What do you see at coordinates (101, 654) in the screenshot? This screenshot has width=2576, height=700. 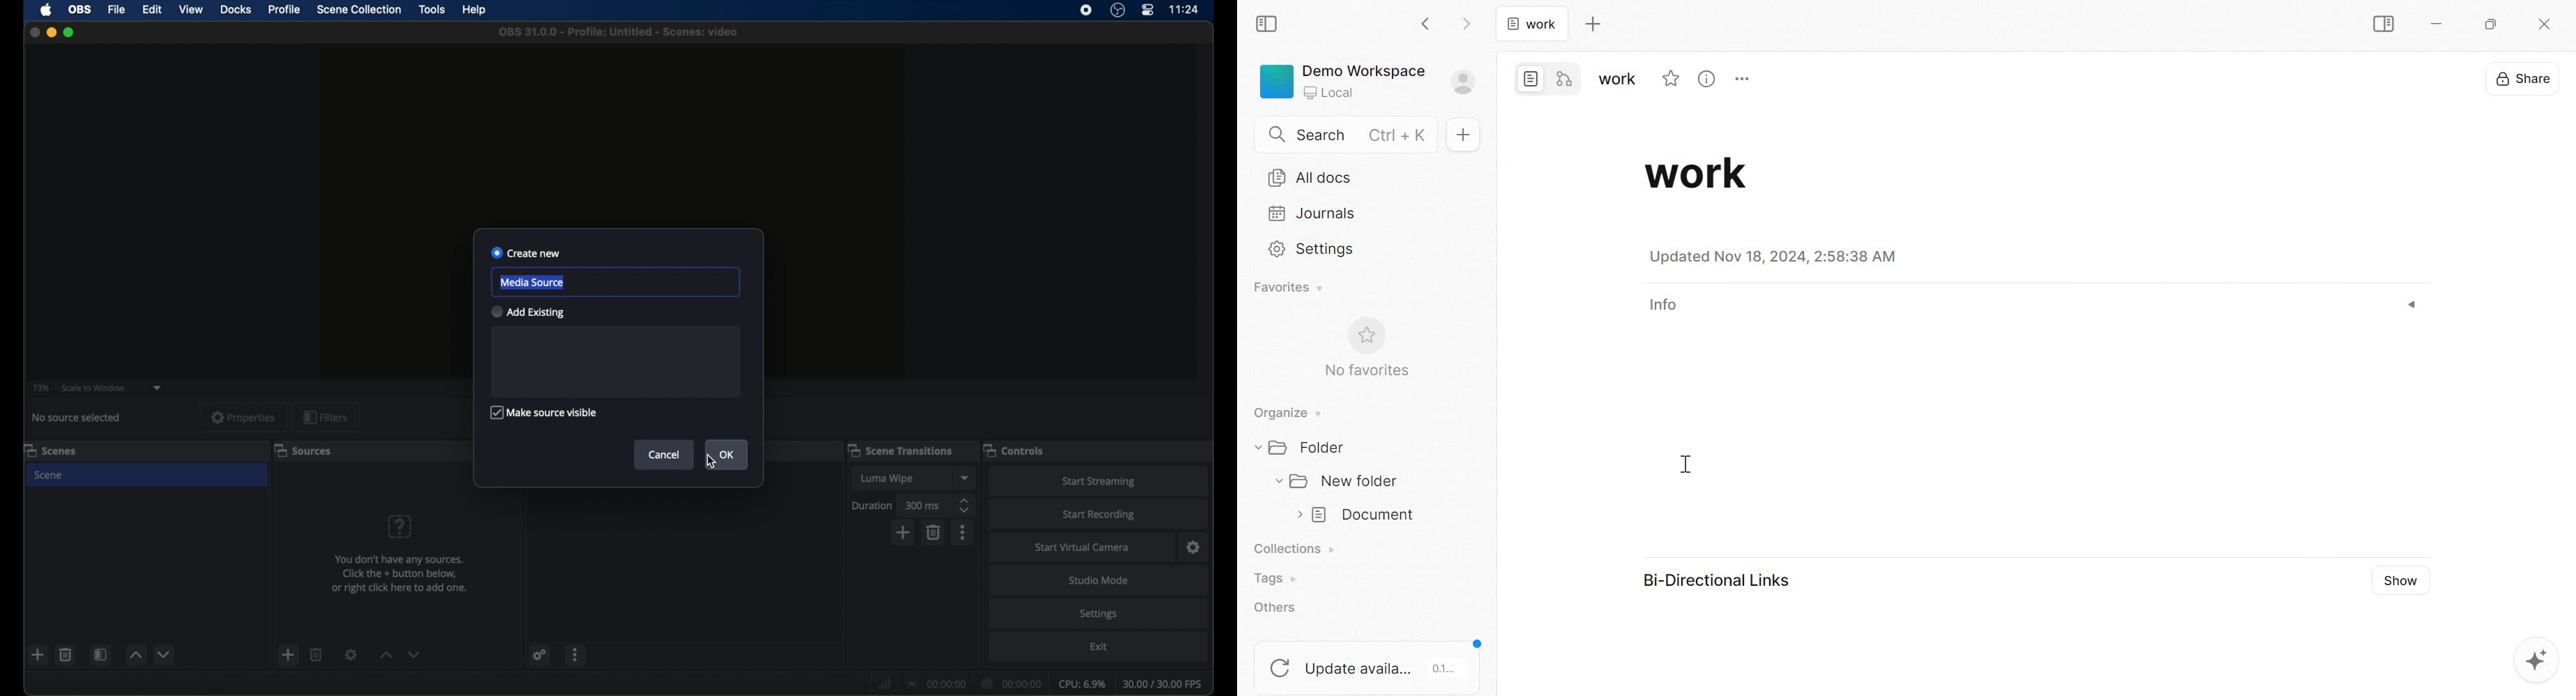 I see `scene filters` at bounding box center [101, 654].